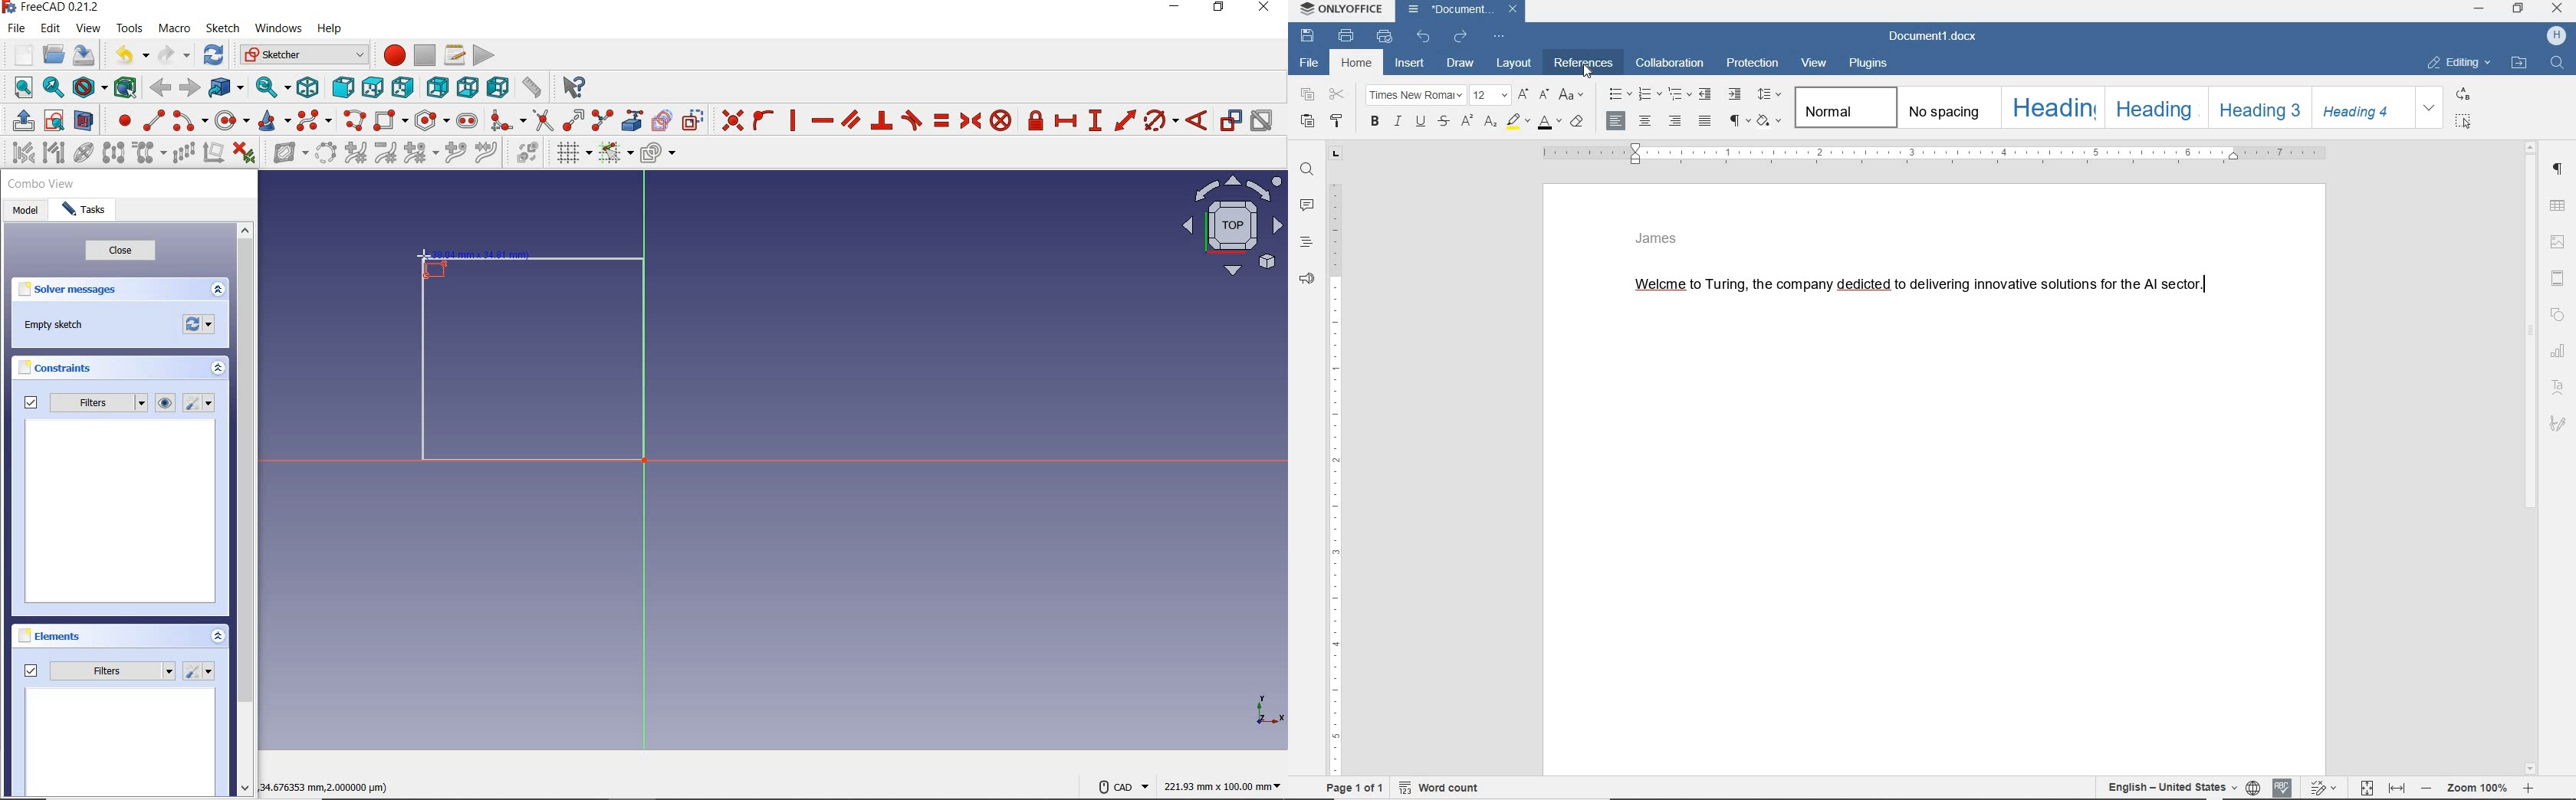 This screenshot has width=2576, height=812. What do you see at coordinates (51, 30) in the screenshot?
I see `edit` at bounding box center [51, 30].